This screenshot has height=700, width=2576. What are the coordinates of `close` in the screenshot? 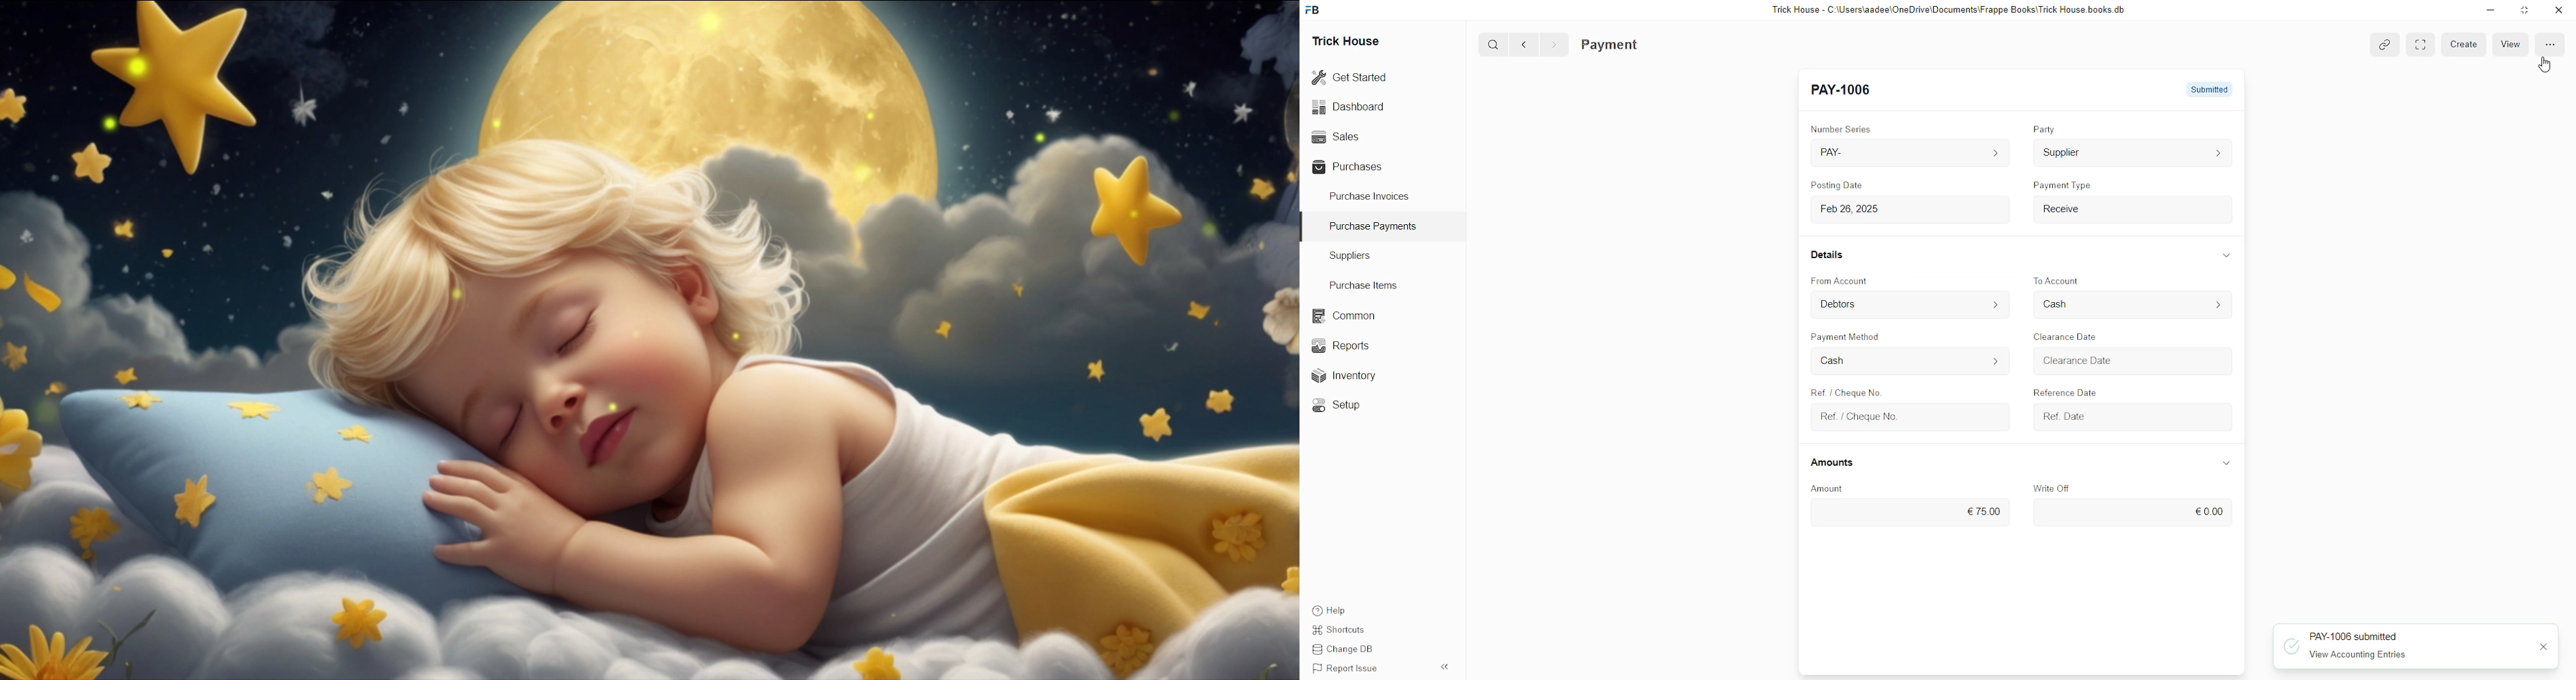 It's located at (2538, 645).